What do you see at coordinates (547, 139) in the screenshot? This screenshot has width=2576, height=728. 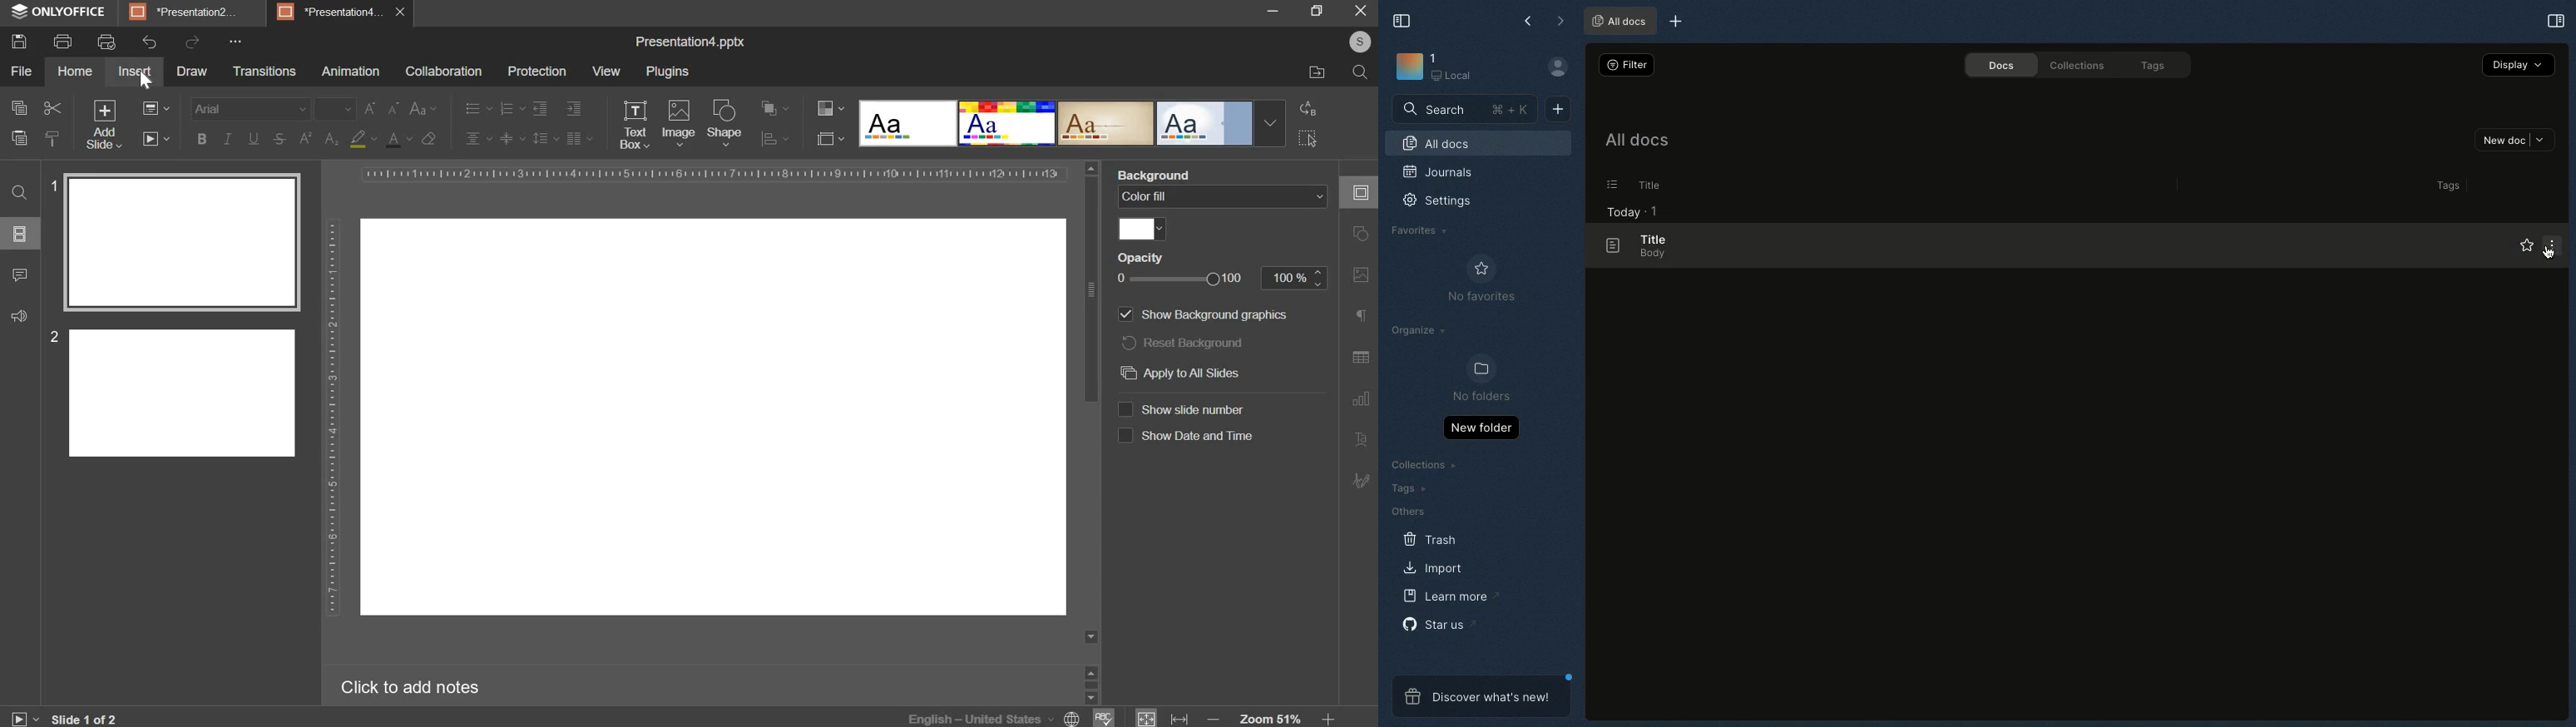 I see `line spacing` at bounding box center [547, 139].